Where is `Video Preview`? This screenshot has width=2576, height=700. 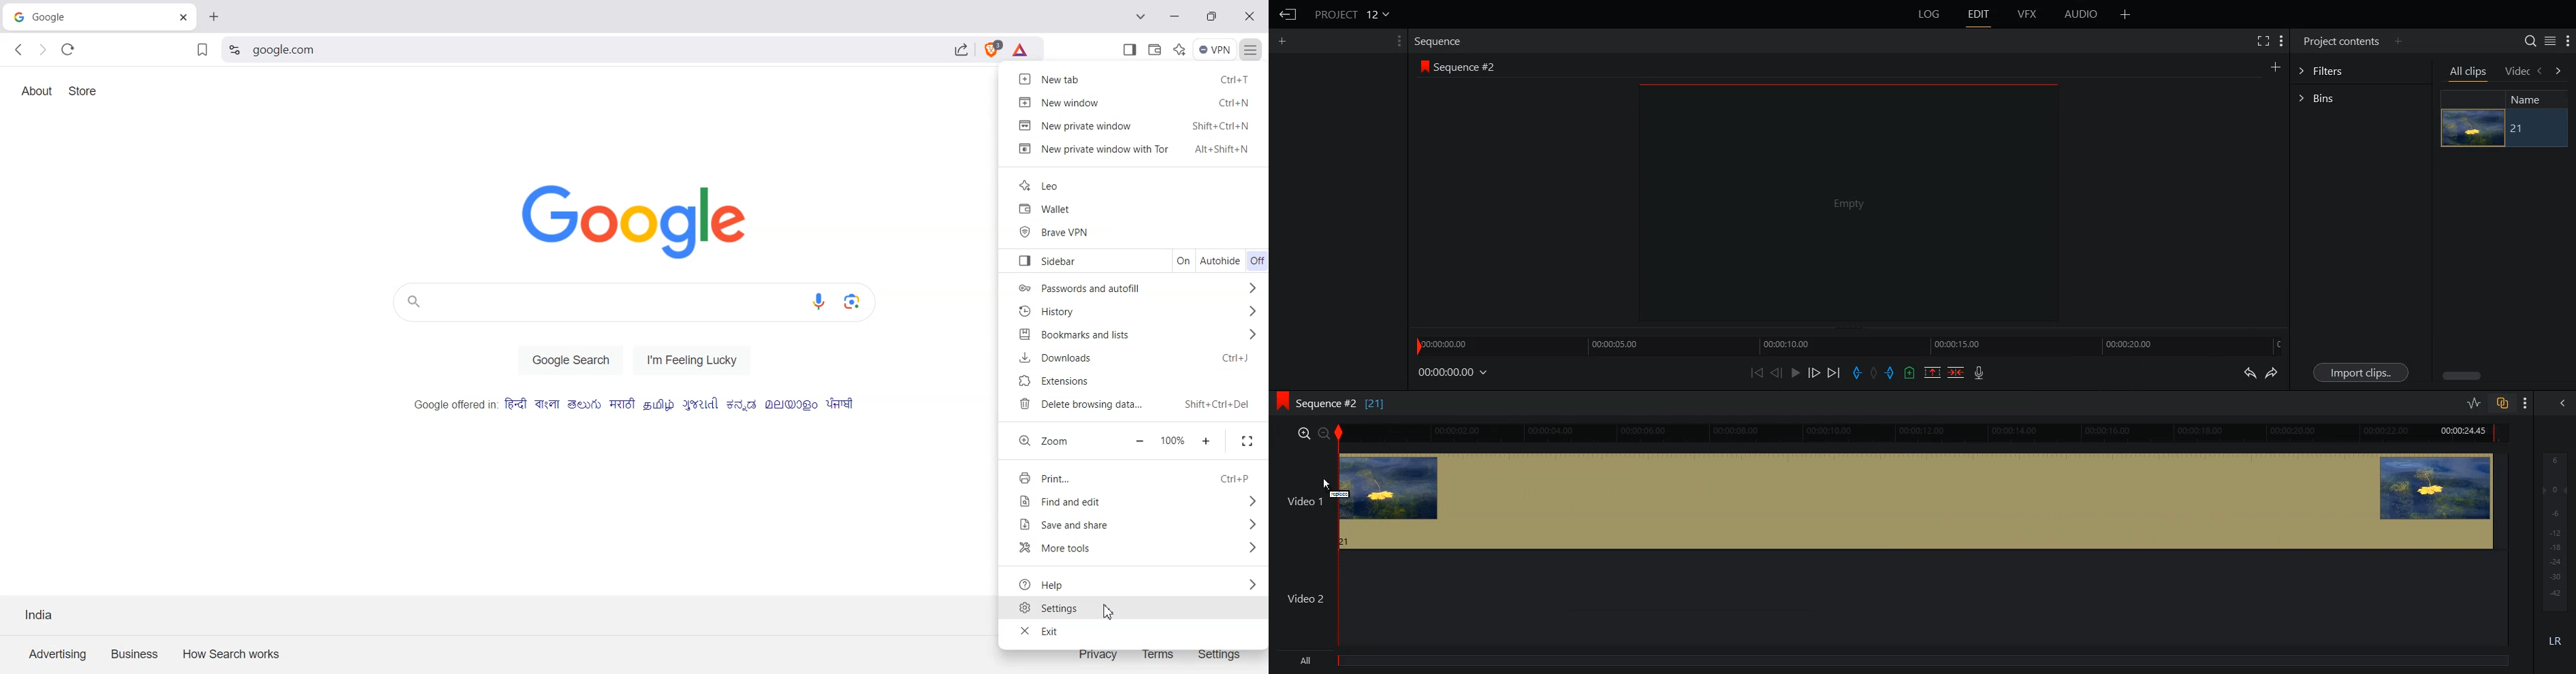 Video Preview is located at coordinates (1857, 206).